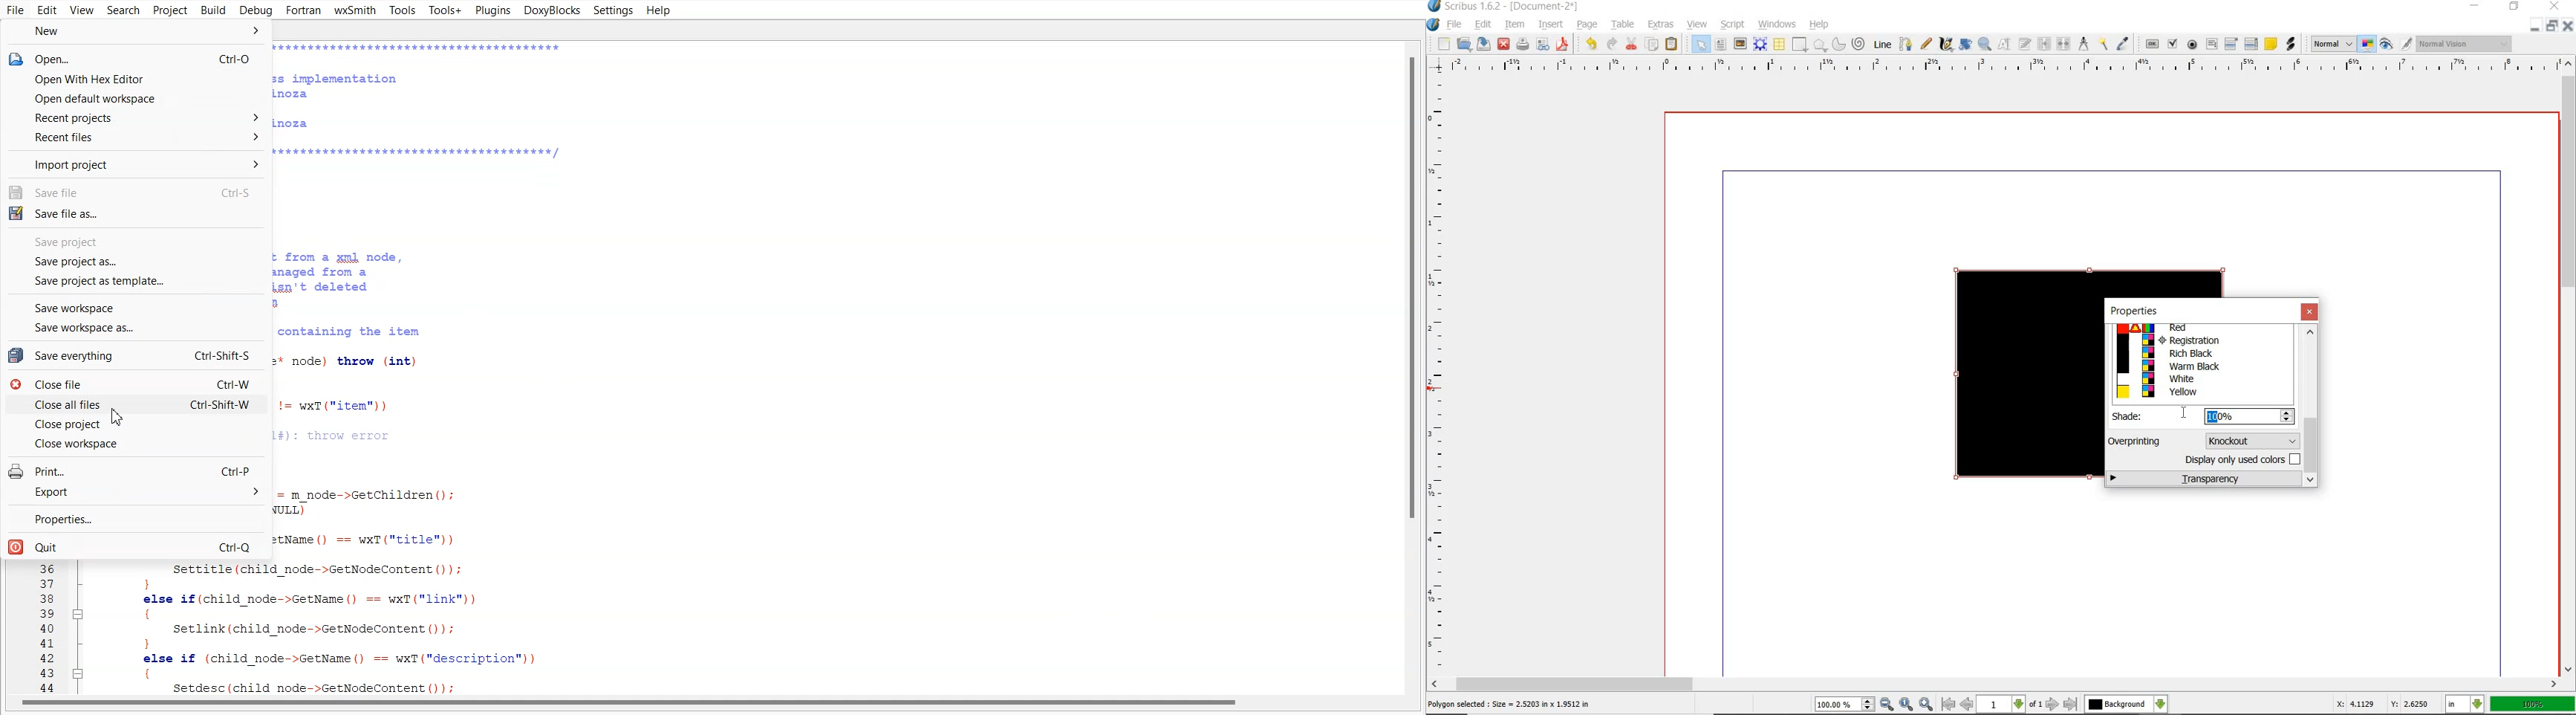 Image resolution: width=2576 pixels, height=728 pixels. I want to click on windows, so click(1775, 24).